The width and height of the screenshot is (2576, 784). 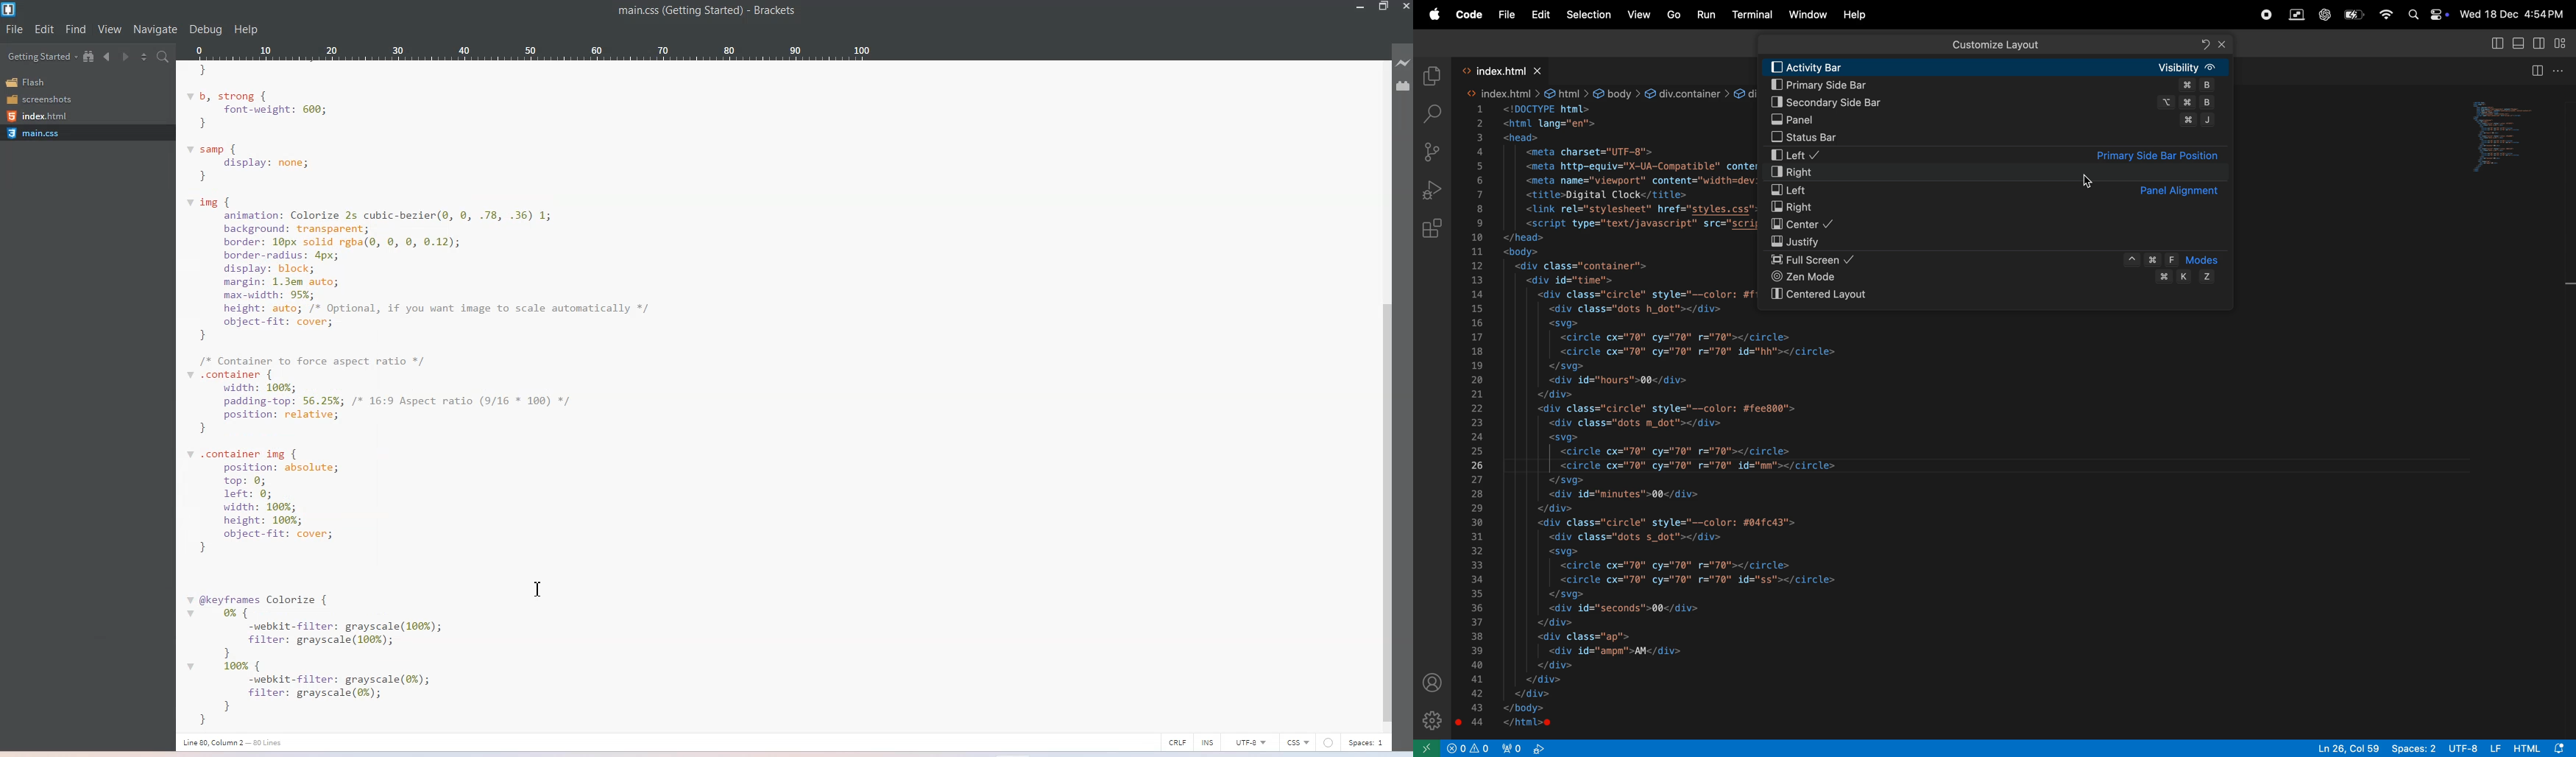 I want to click on CSS, so click(x=1298, y=742).